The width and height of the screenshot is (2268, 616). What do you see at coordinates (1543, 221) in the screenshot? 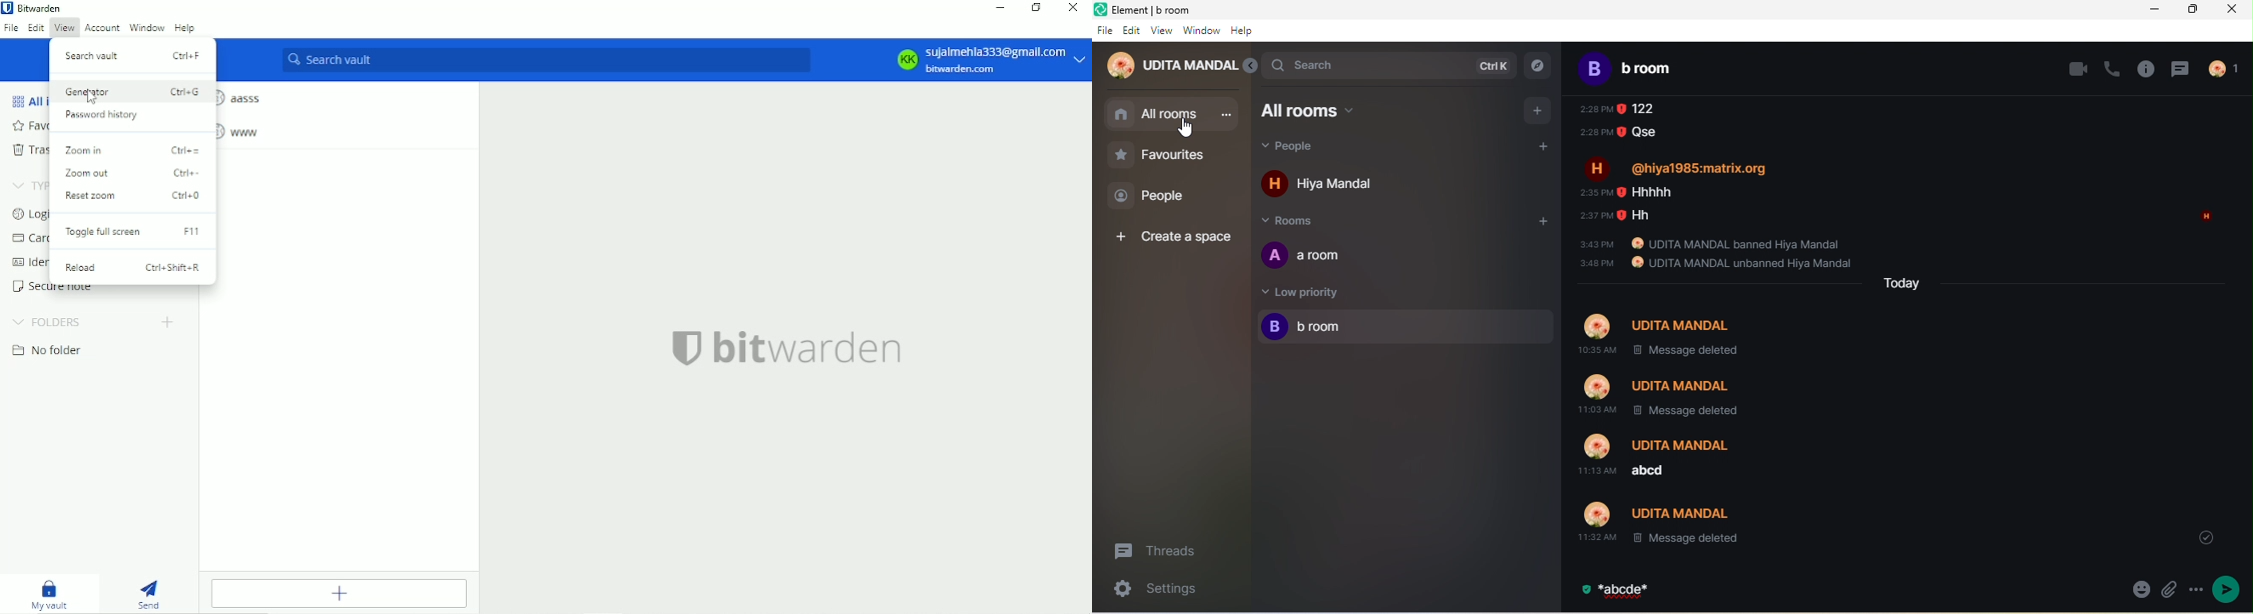
I see `add room` at bounding box center [1543, 221].